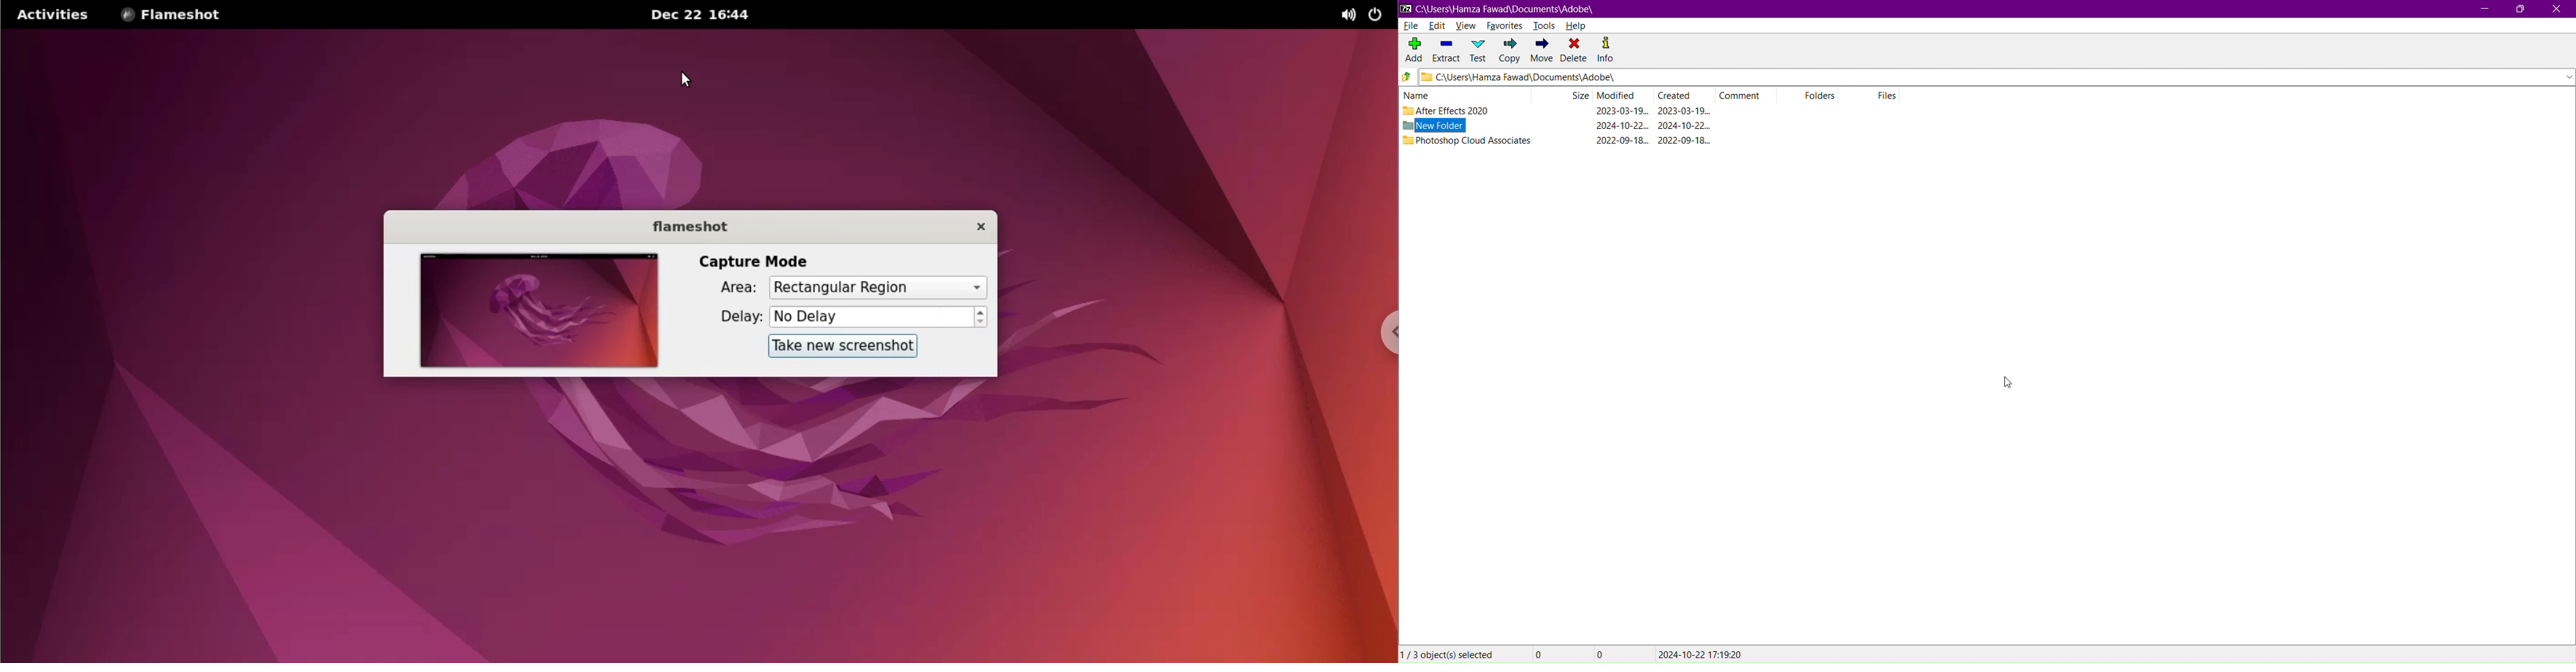 The height and width of the screenshot is (672, 2576). What do you see at coordinates (1445, 51) in the screenshot?
I see `Extract` at bounding box center [1445, 51].